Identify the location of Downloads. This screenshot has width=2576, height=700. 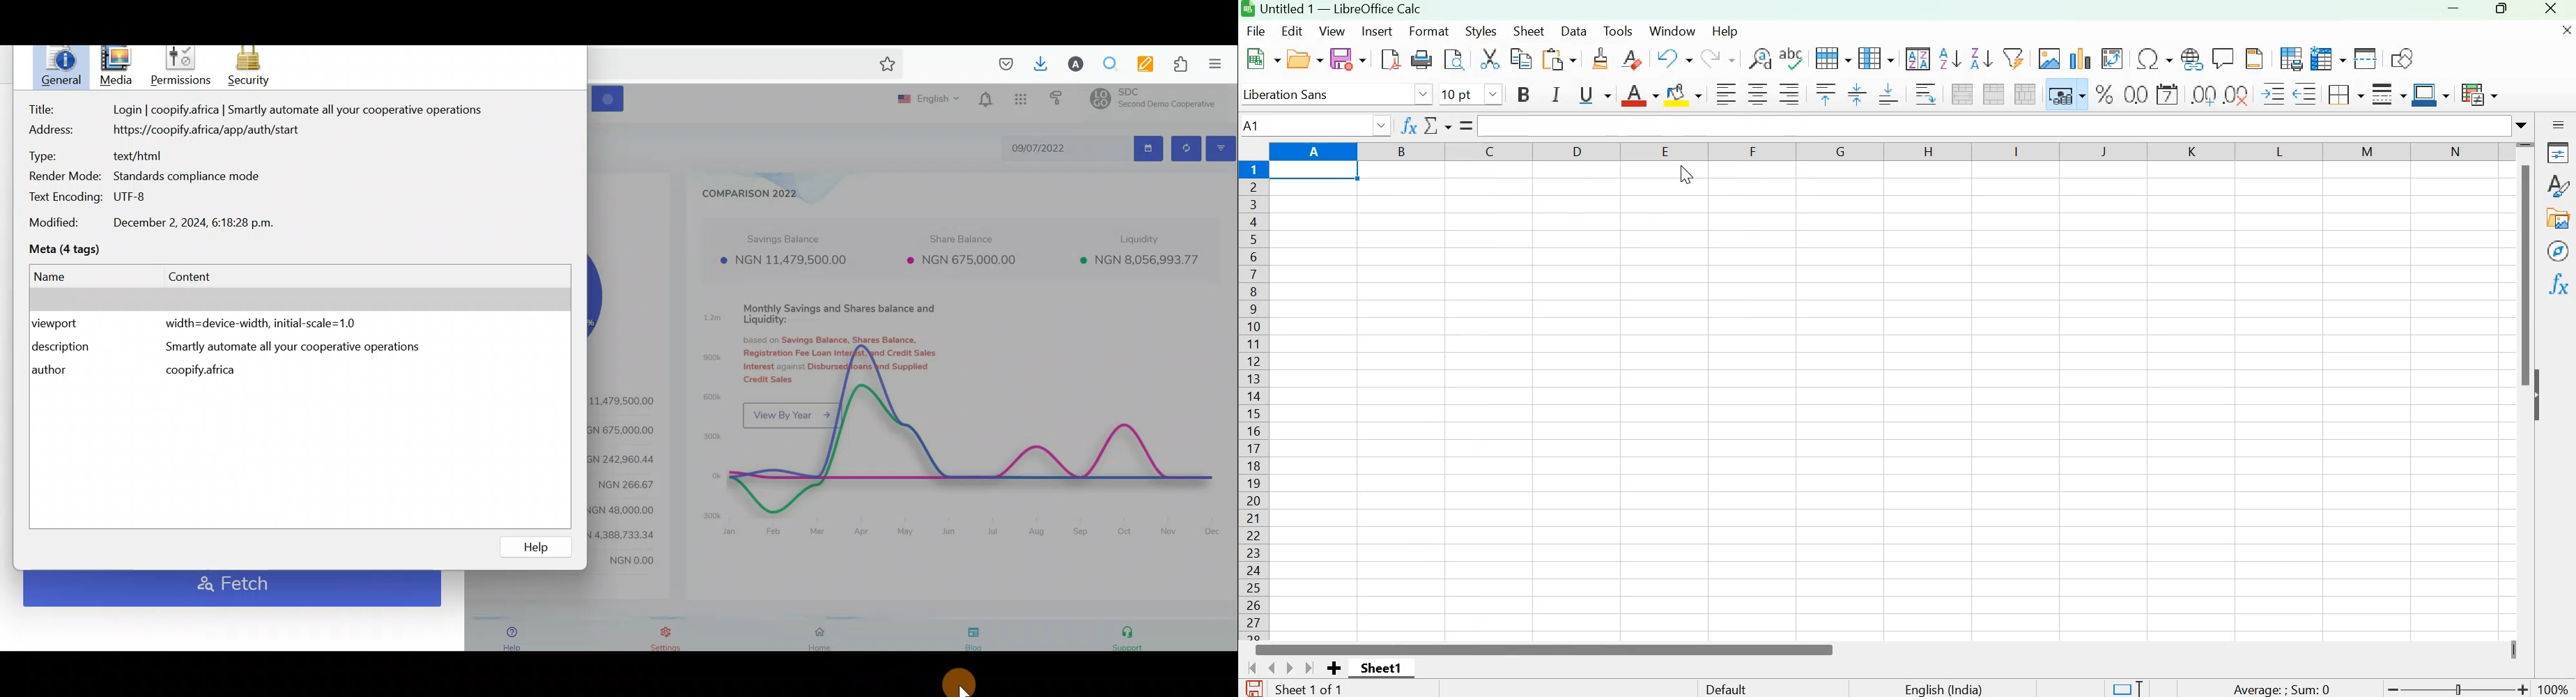
(1038, 63).